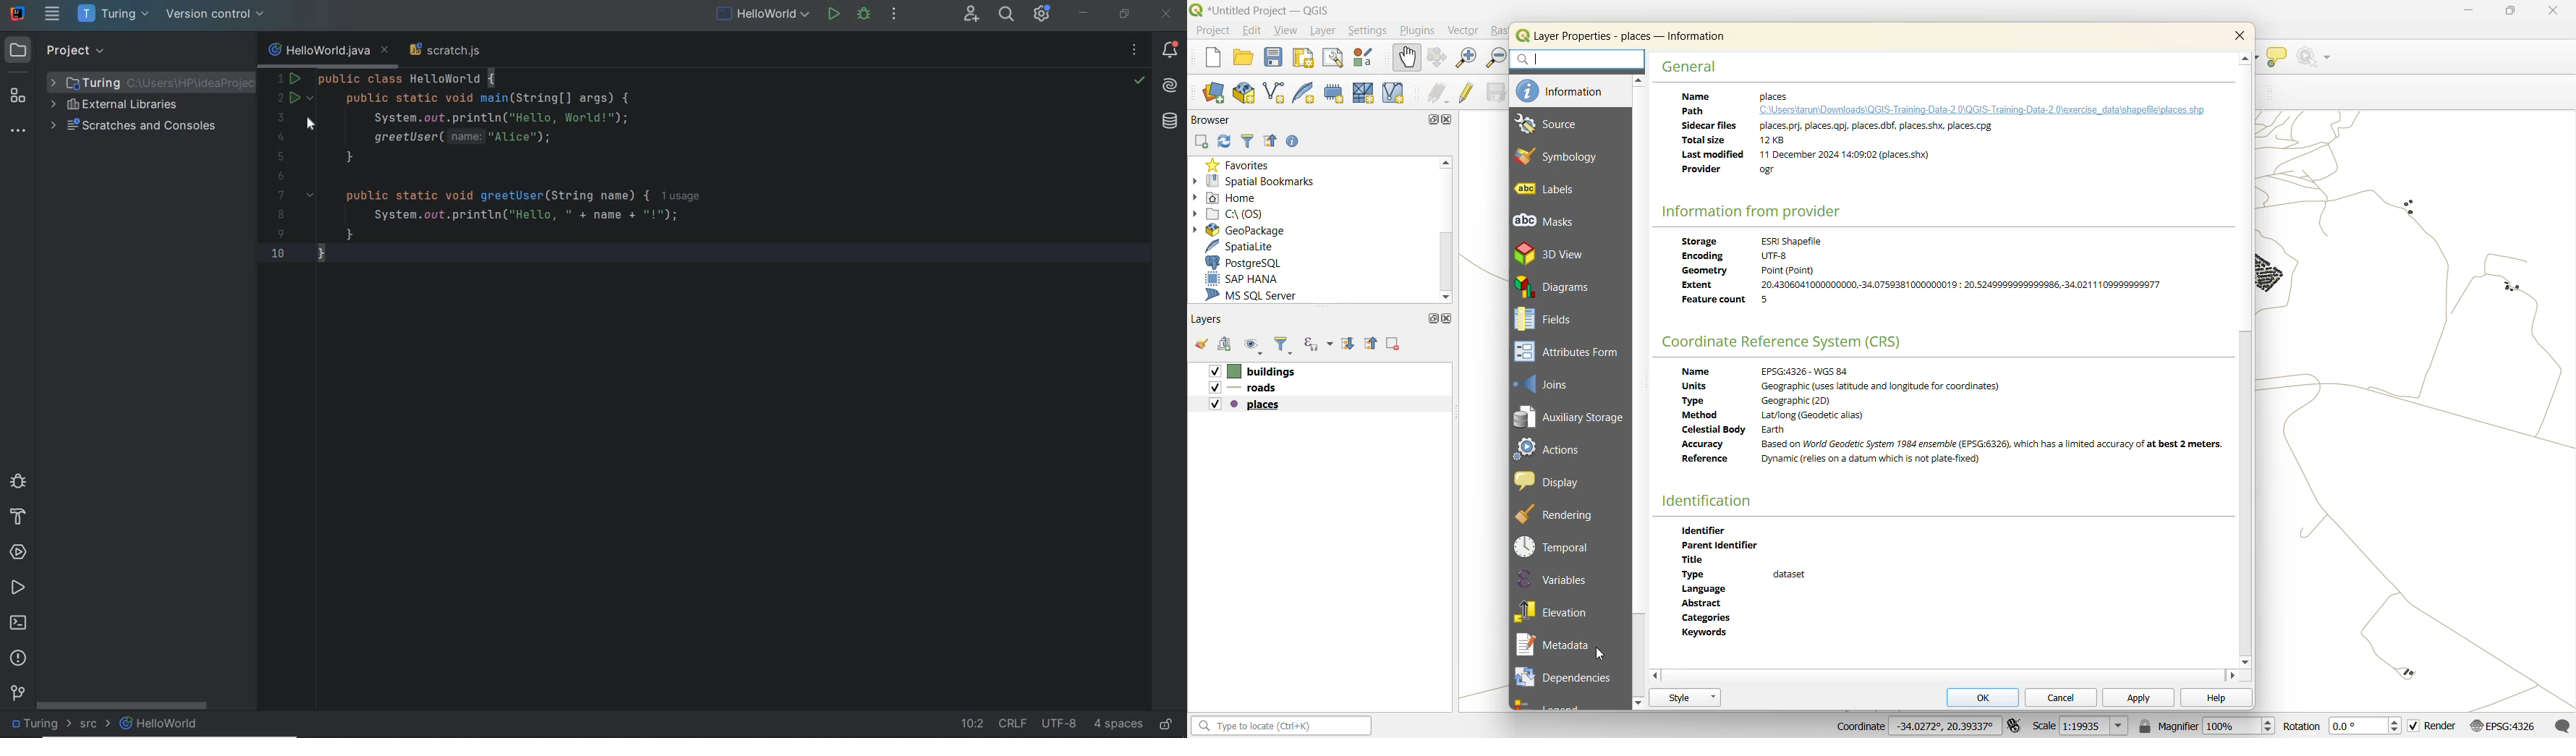 This screenshot has width=2576, height=756. Describe the element at coordinates (1373, 345) in the screenshot. I see `collapse all` at that location.